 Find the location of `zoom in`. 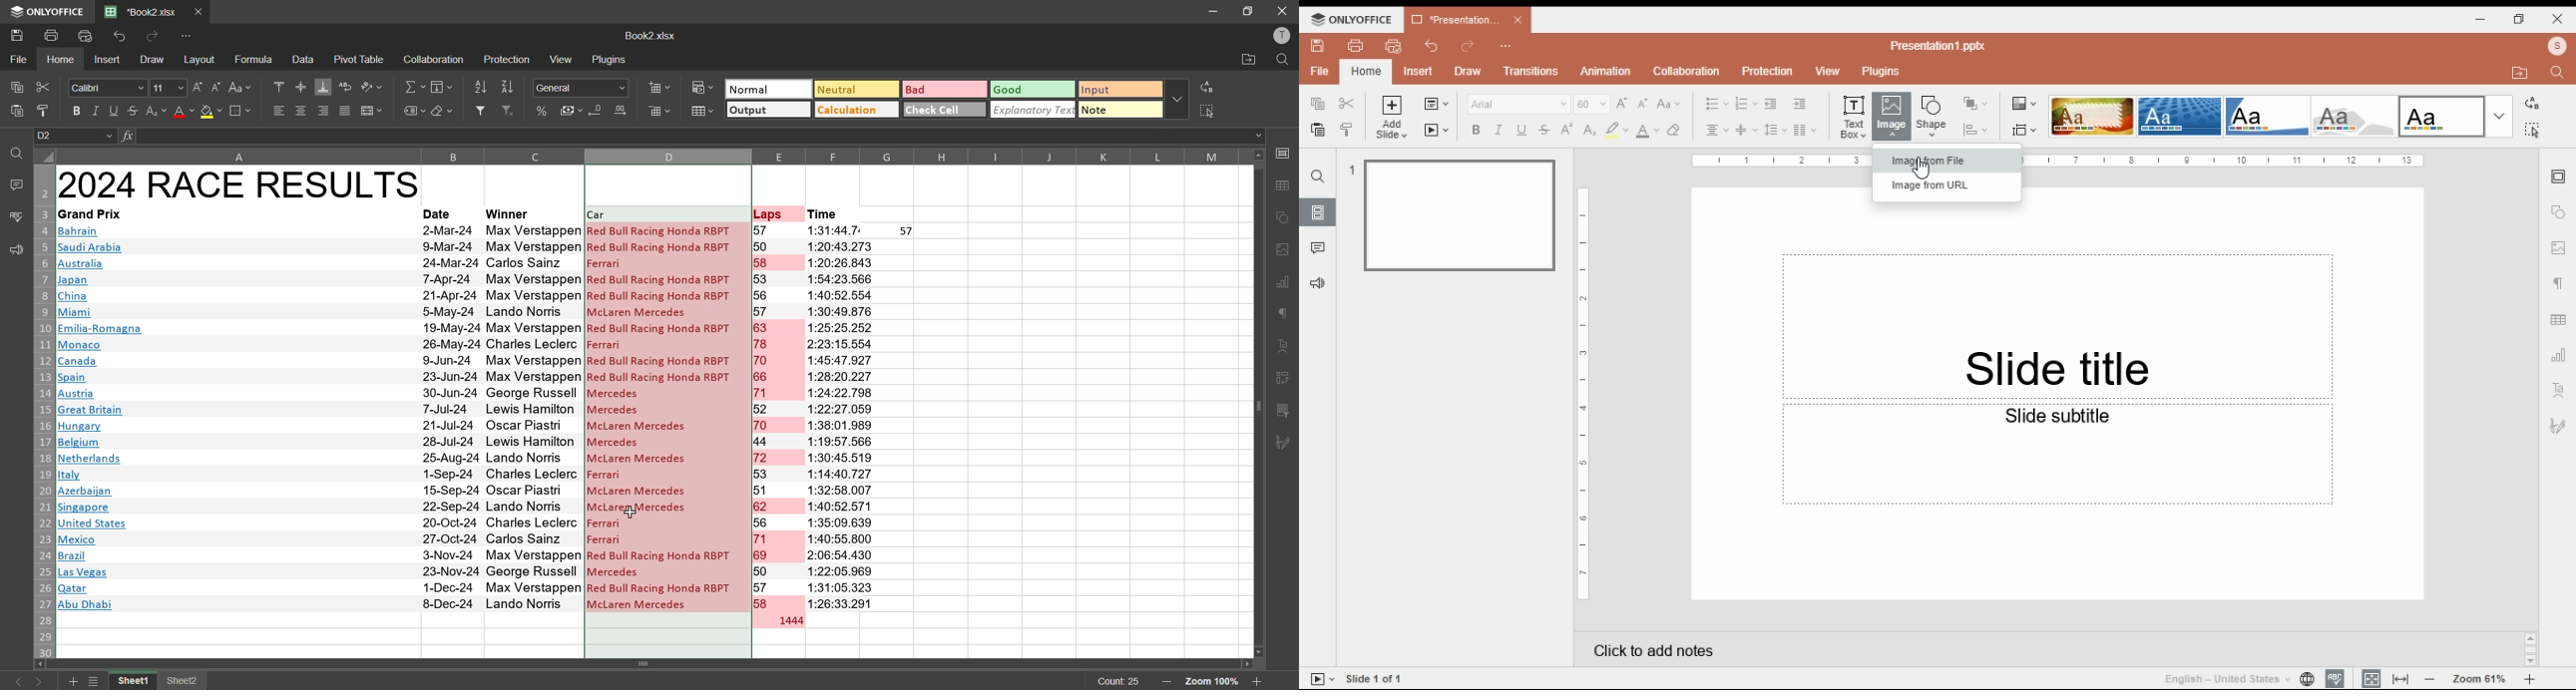

zoom in is located at coordinates (1166, 682).